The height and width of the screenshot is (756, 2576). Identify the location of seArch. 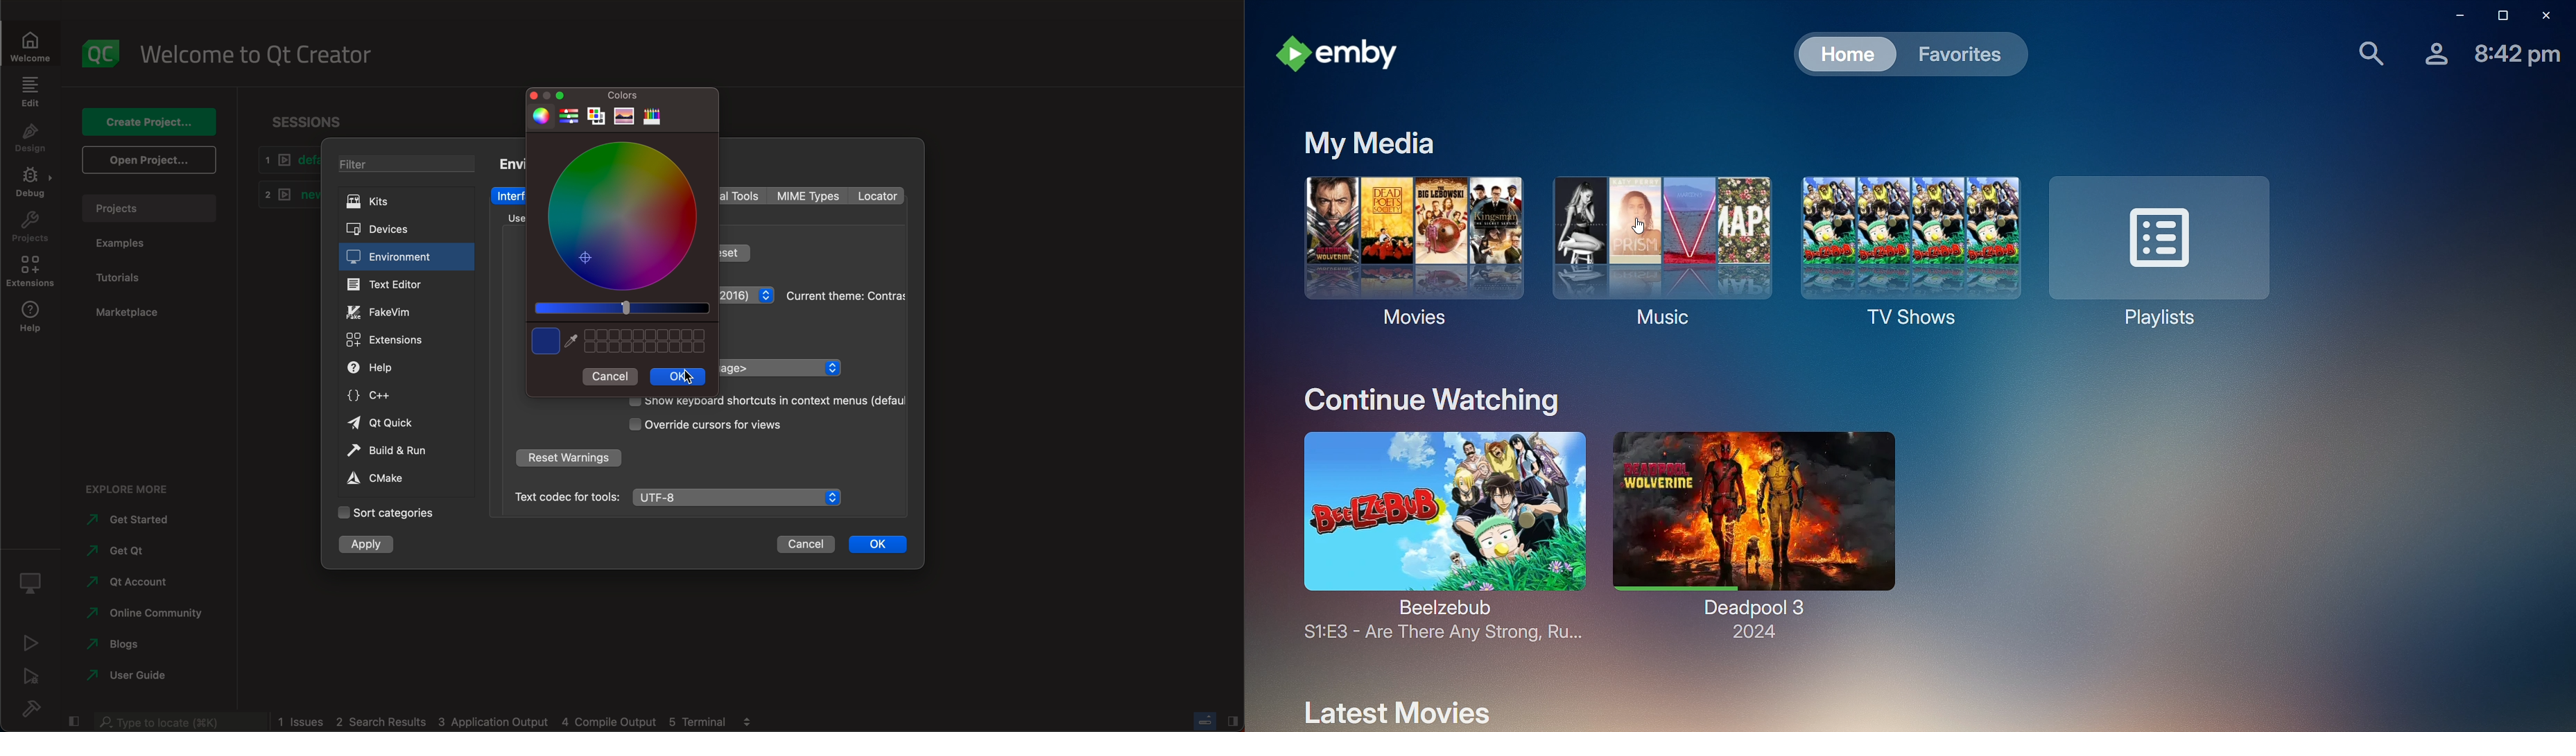
(178, 722).